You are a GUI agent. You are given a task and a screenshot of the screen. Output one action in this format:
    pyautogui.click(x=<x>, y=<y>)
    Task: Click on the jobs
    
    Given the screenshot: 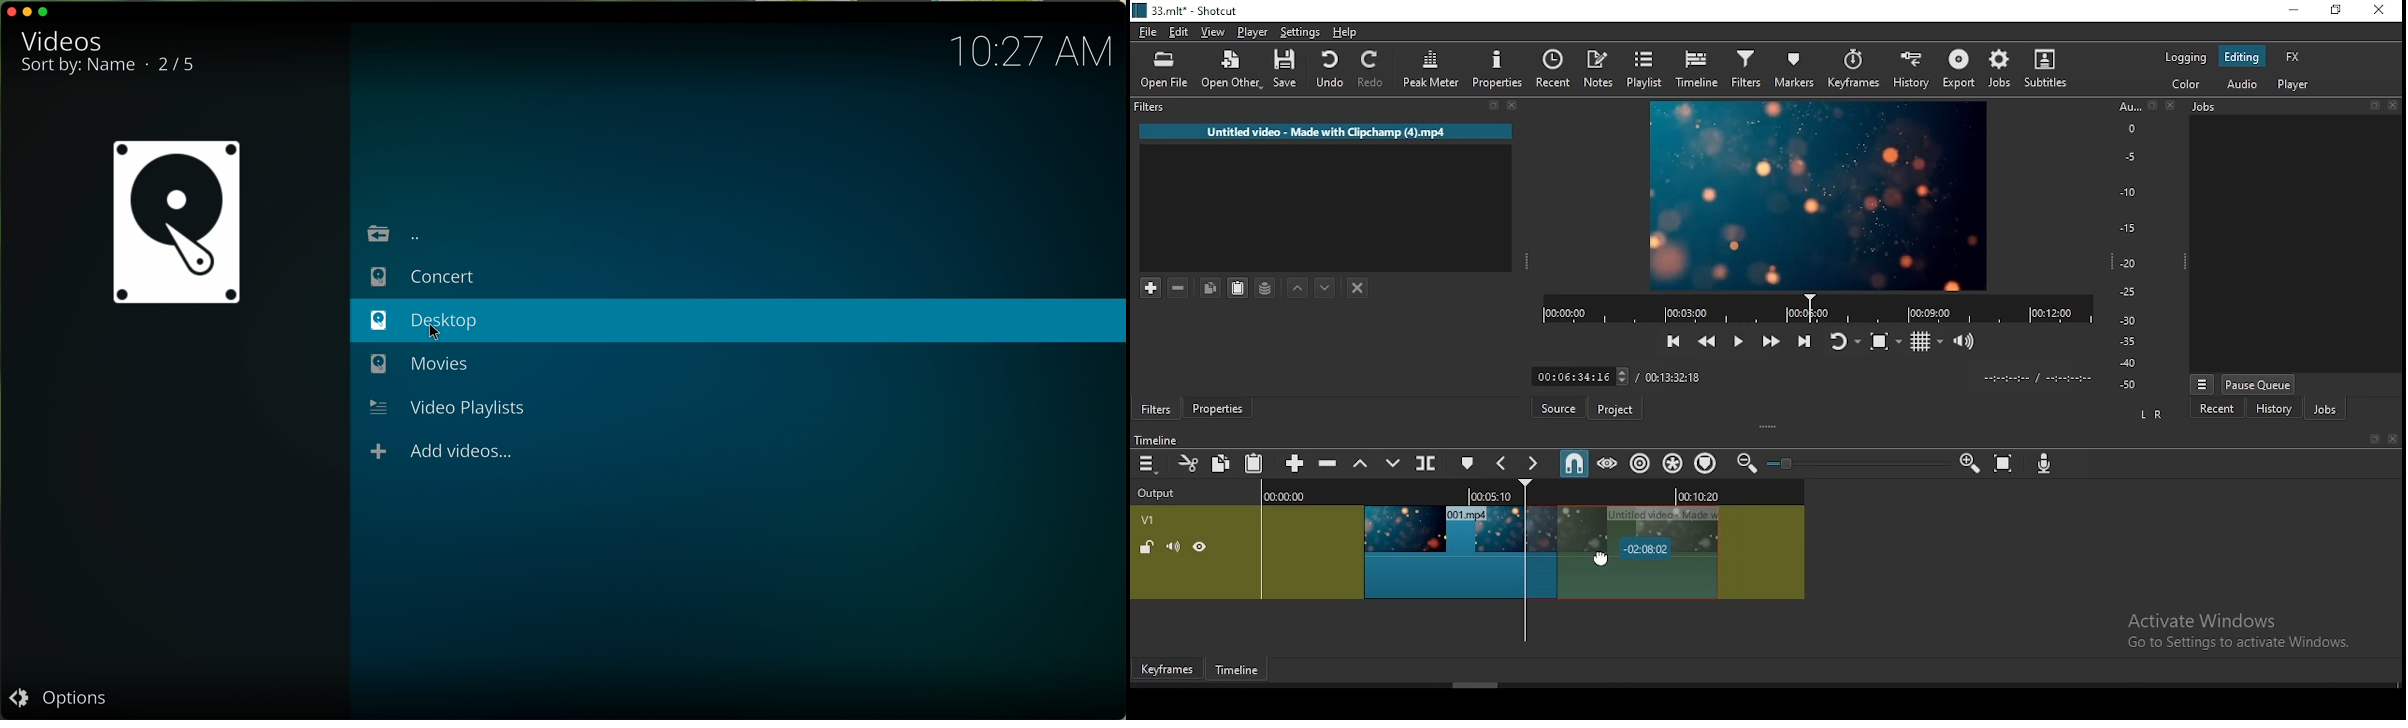 What is the action you would take?
    pyautogui.click(x=2000, y=68)
    